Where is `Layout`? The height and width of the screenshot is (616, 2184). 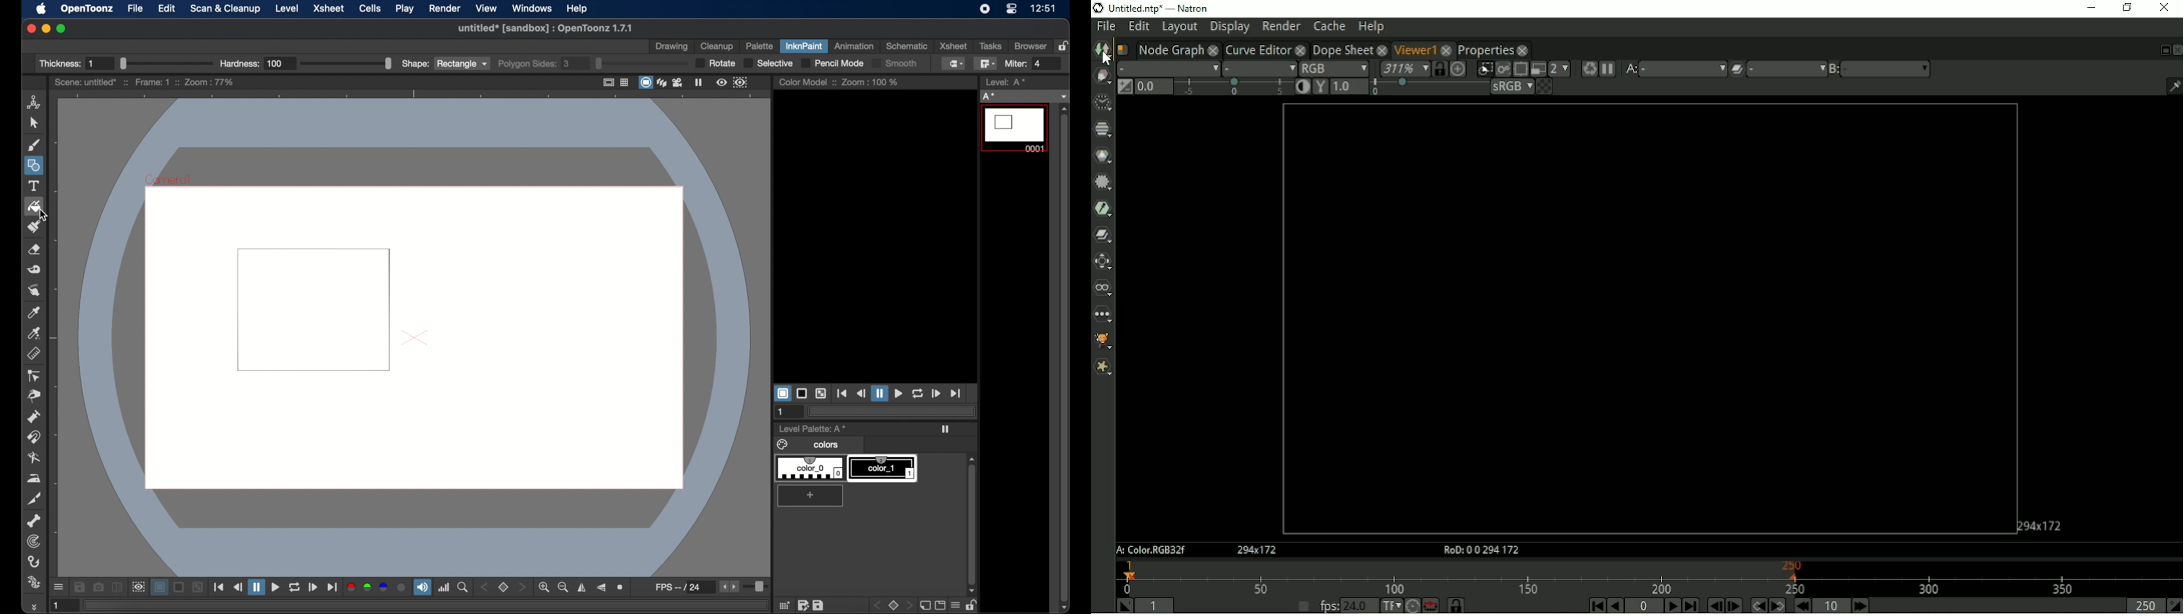
Layout is located at coordinates (1179, 27).